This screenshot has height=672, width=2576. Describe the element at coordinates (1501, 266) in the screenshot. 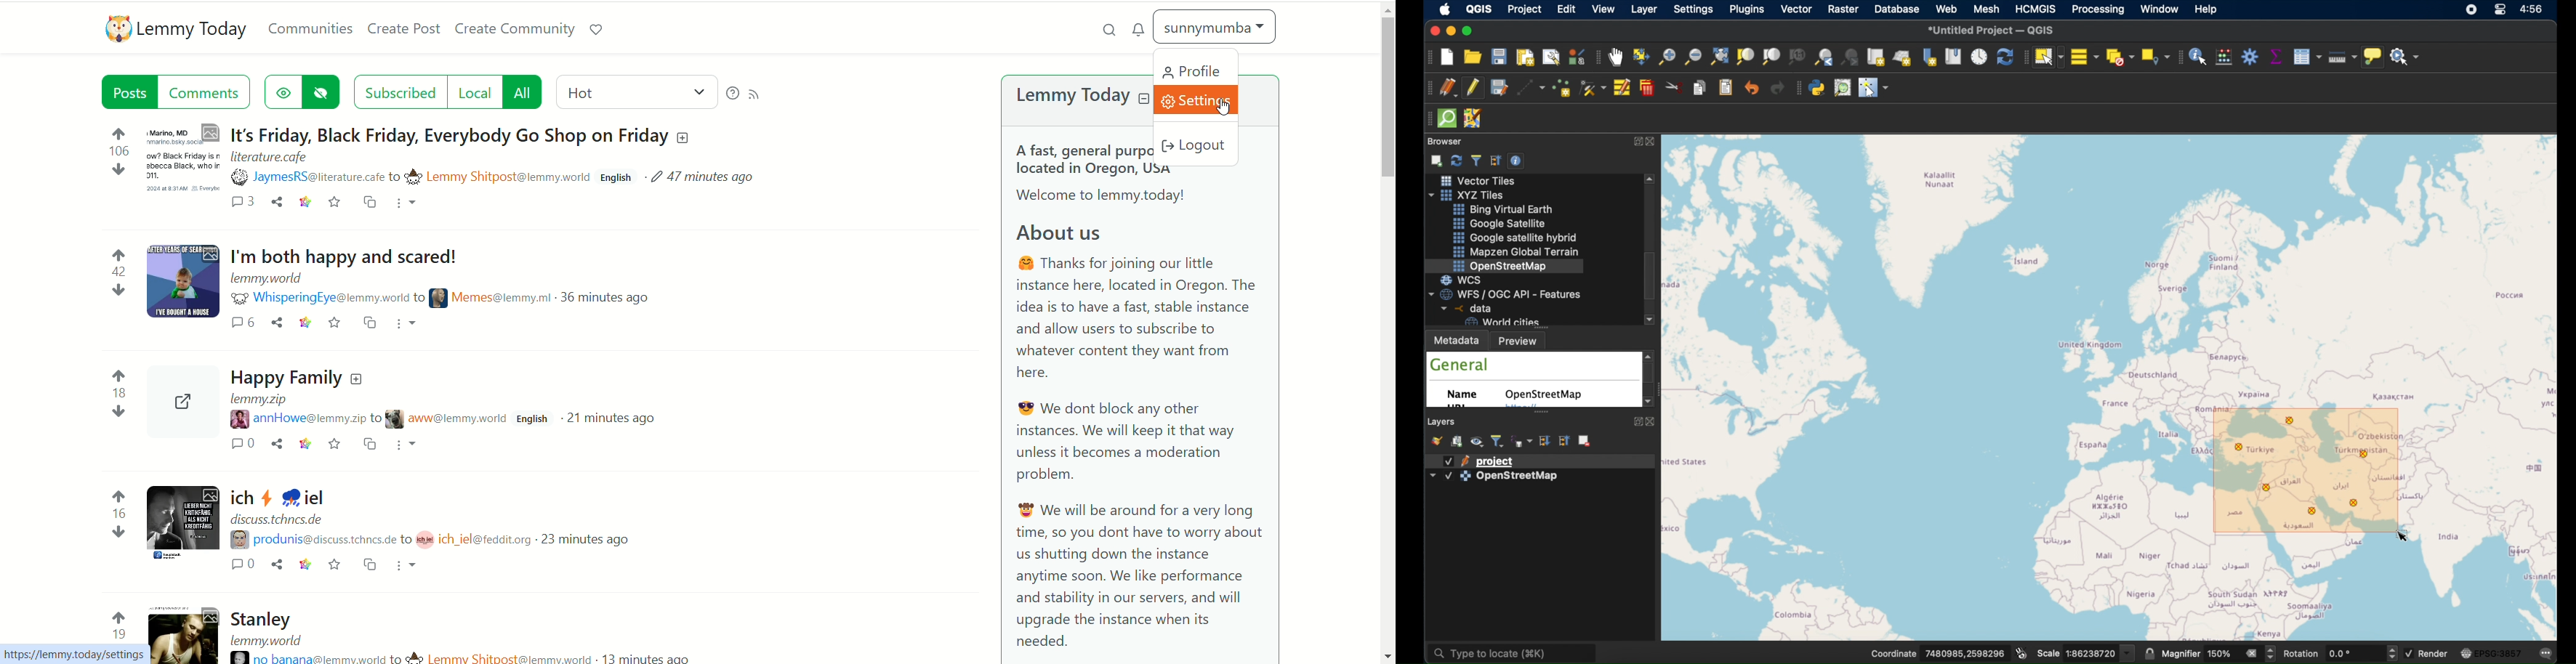

I see `openstreetmap` at that location.